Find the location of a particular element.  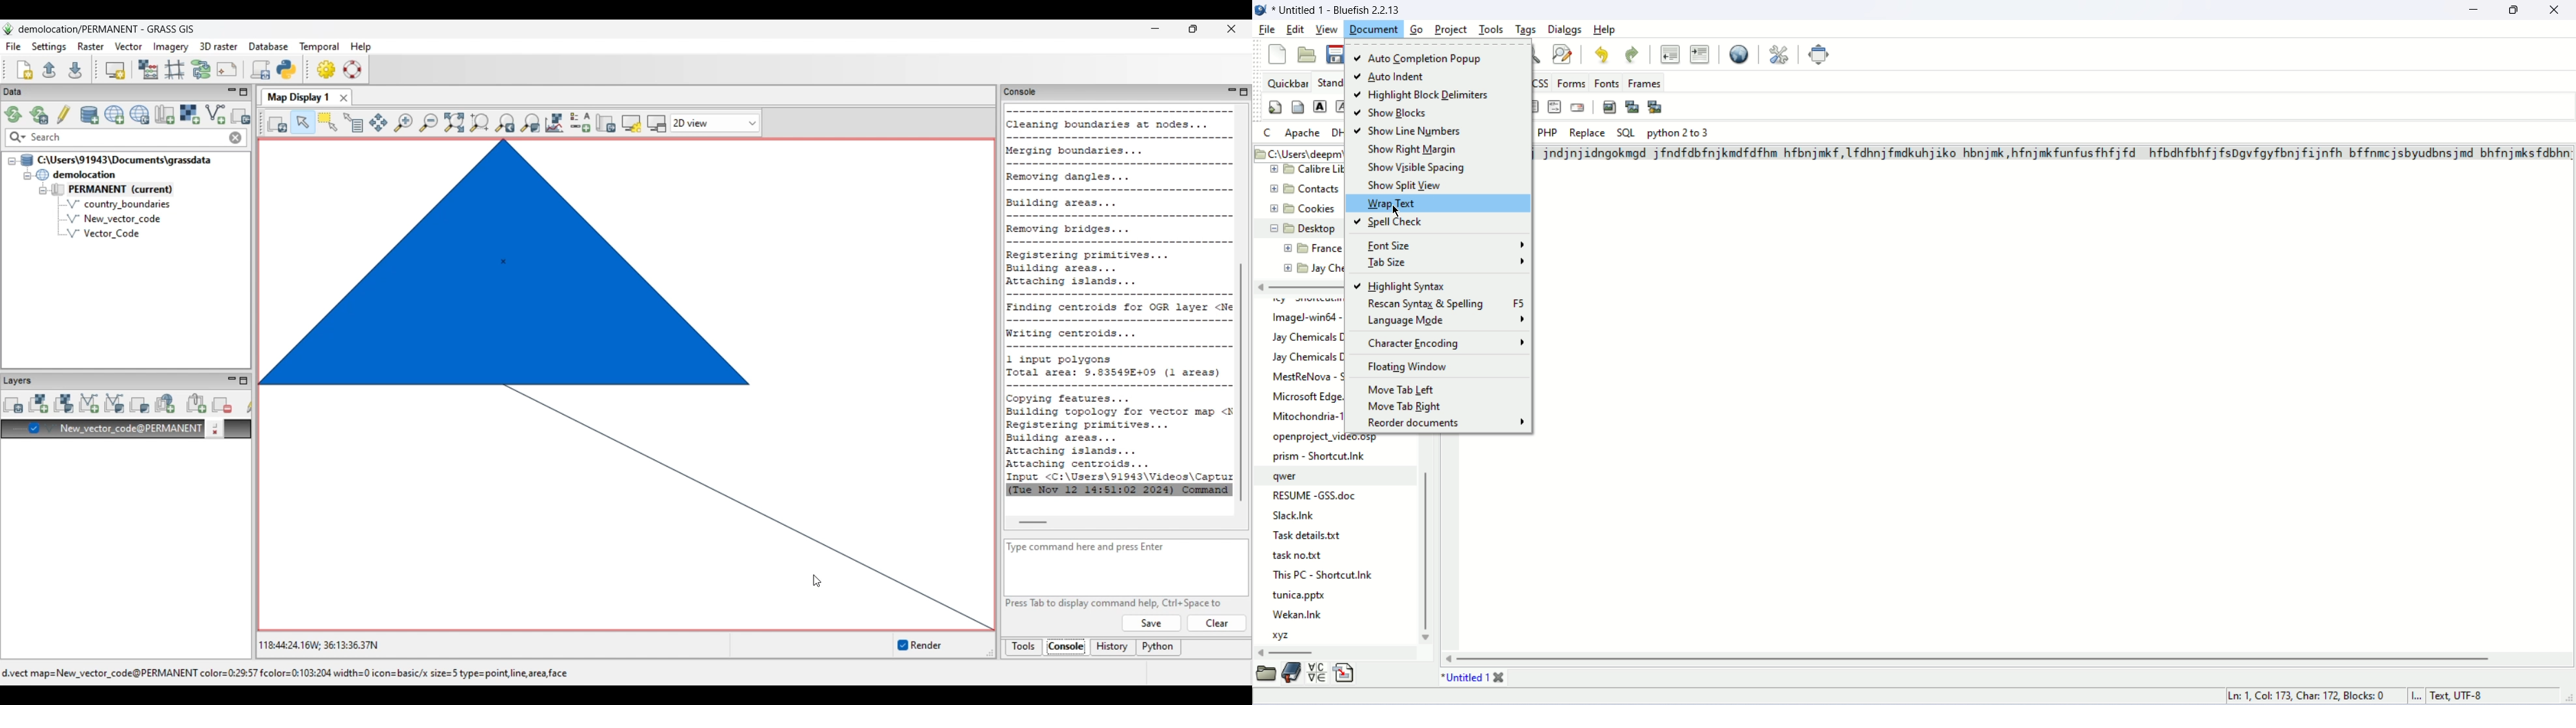

forms is located at coordinates (1572, 83).